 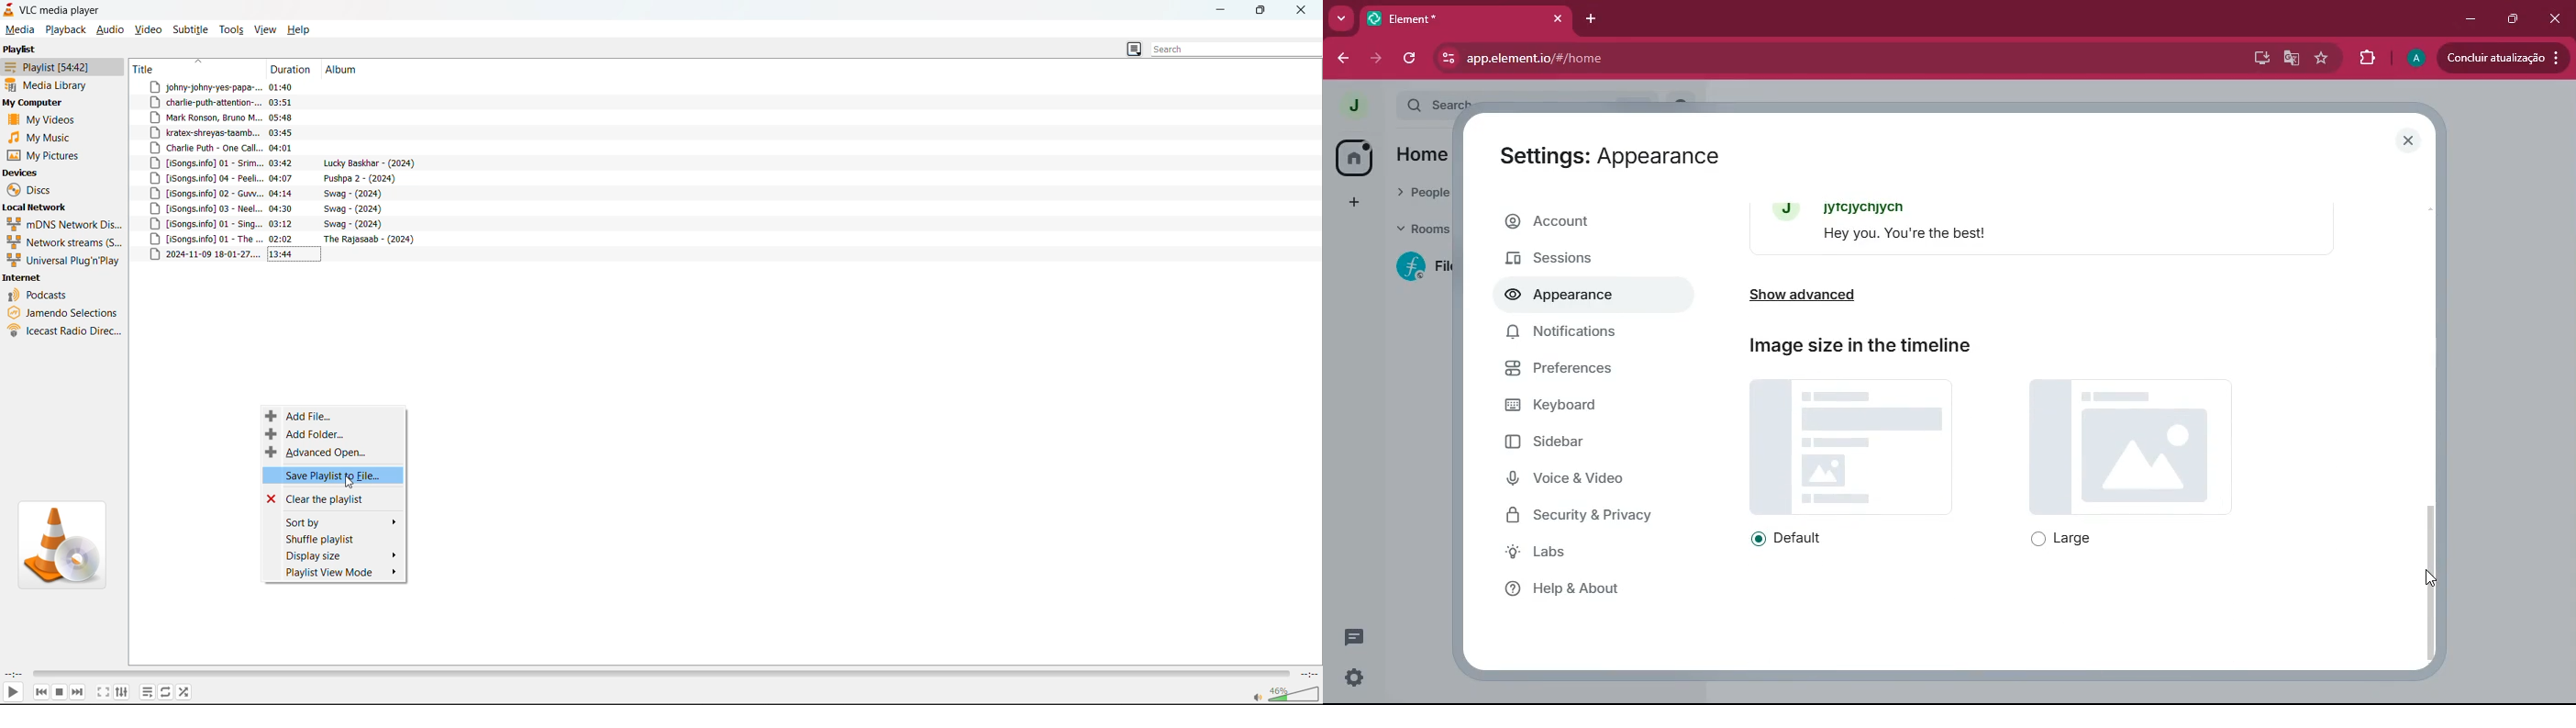 What do you see at coordinates (1348, 156) in the screenshot?
I see `home` at bounding box center [1348, 156].